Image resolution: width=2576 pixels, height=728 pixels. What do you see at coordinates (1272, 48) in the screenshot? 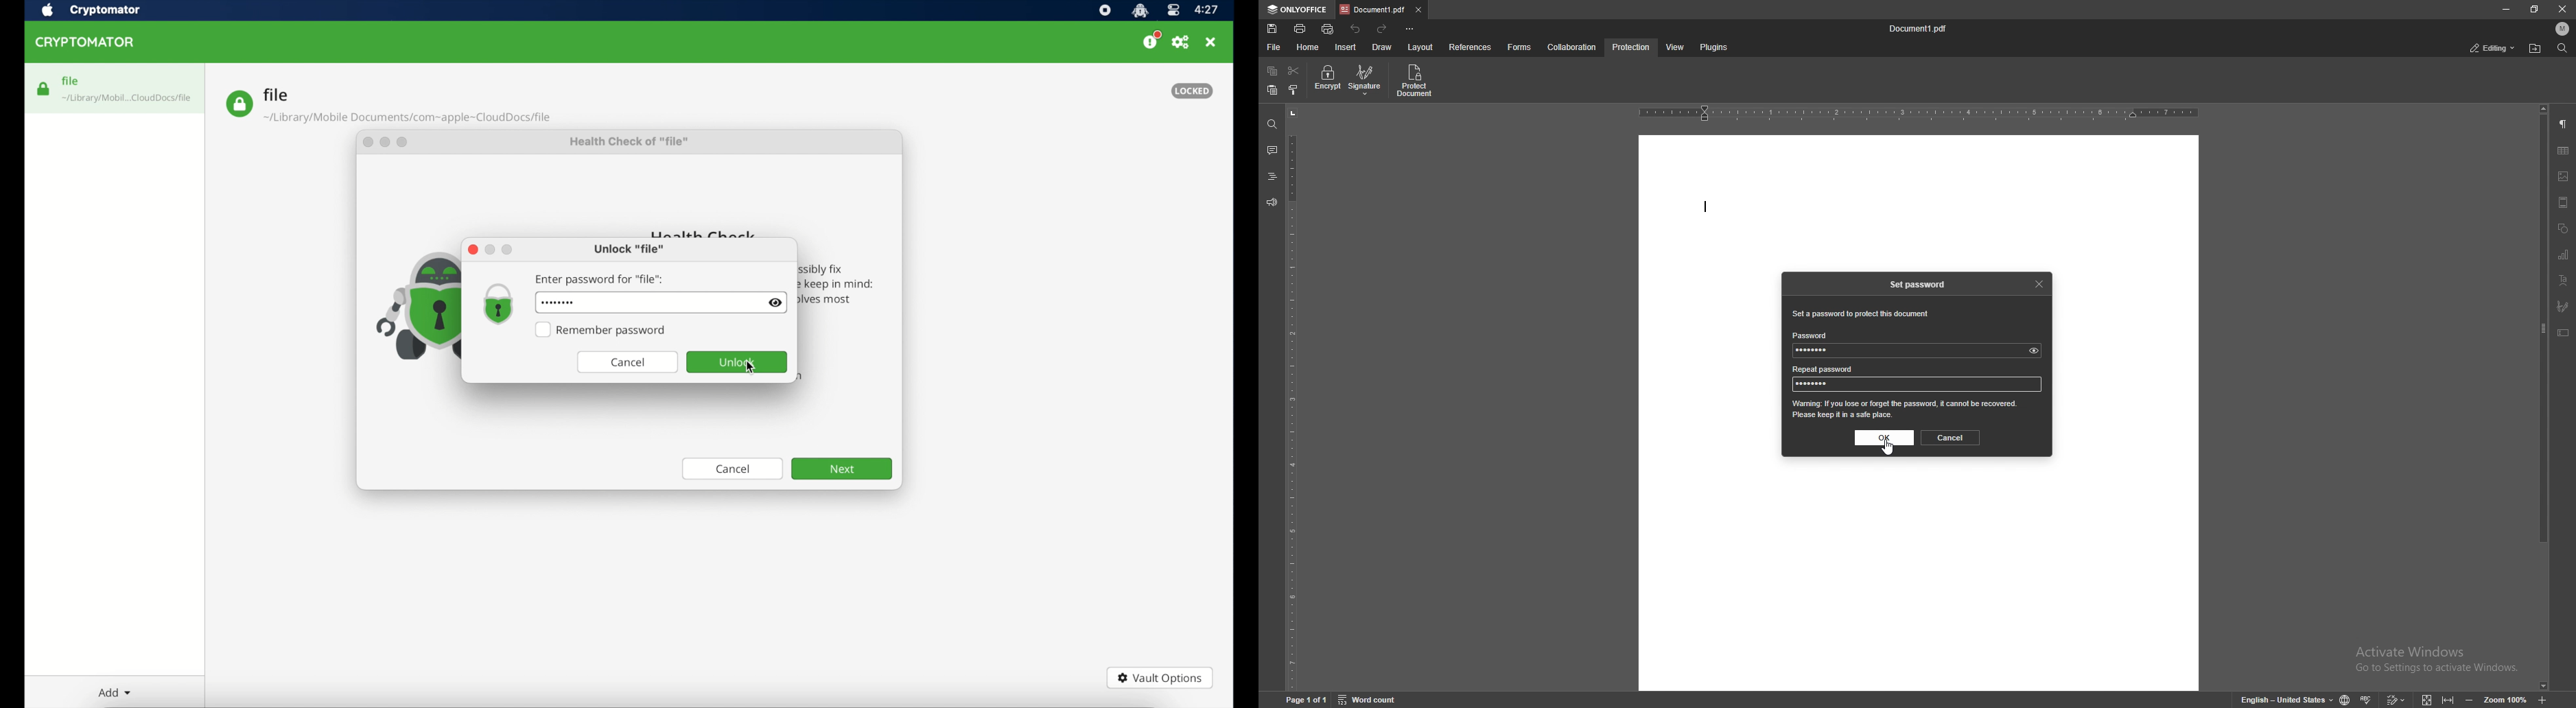
I see `file` at bounding box center [1272, 48].